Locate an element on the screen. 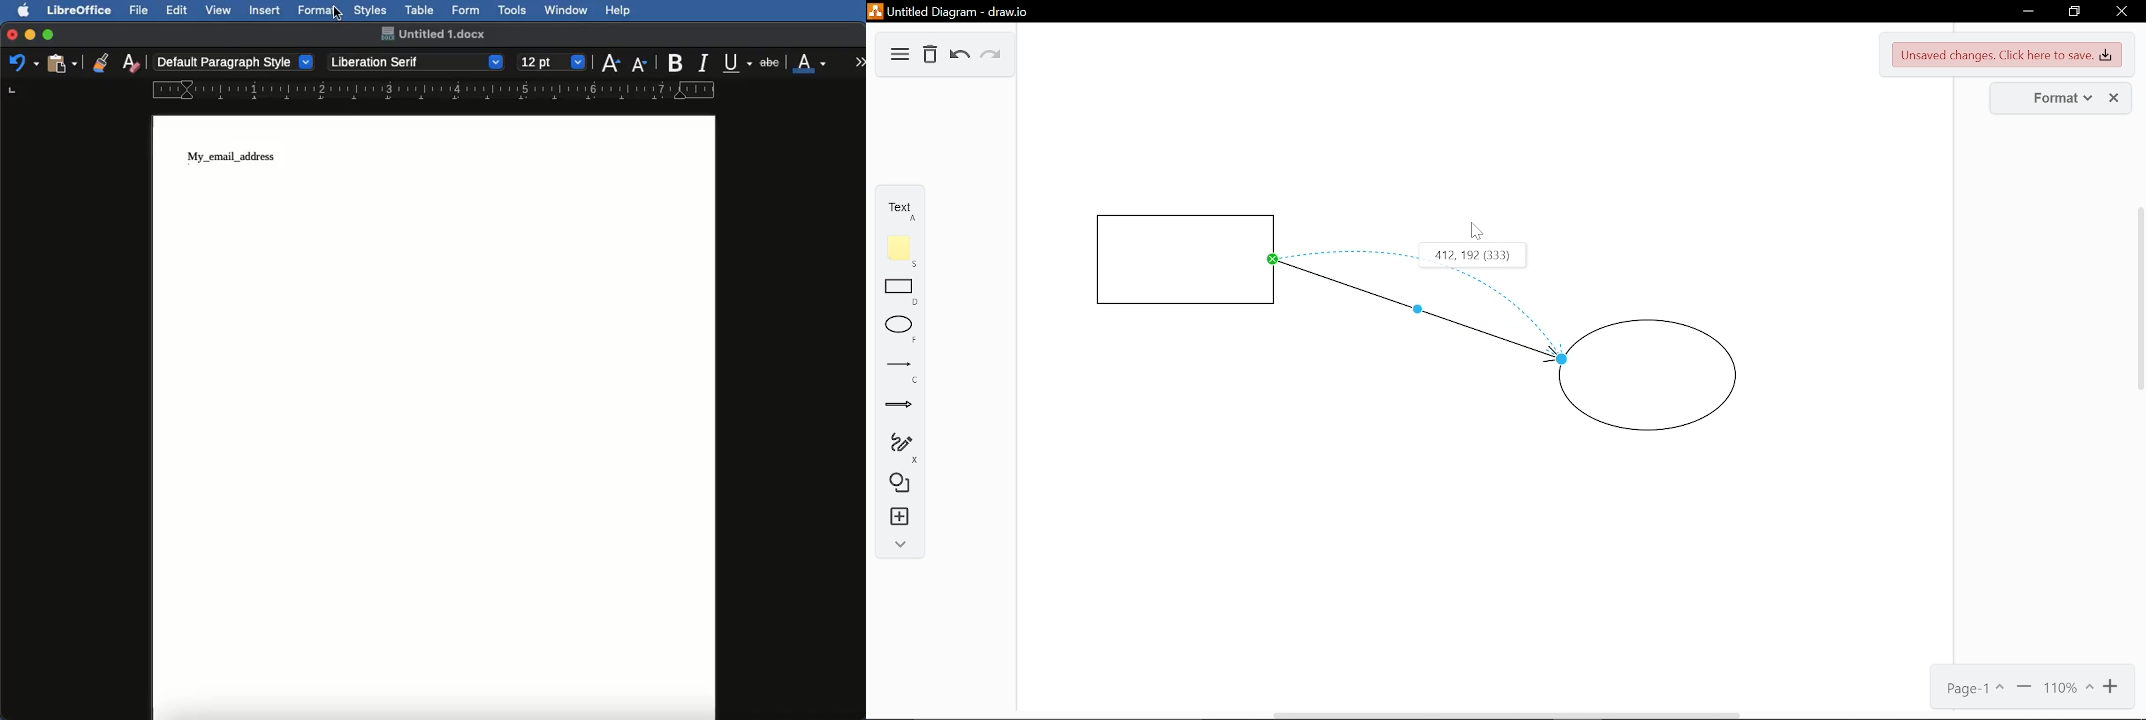  Tools is located at coordinates (514, 11).